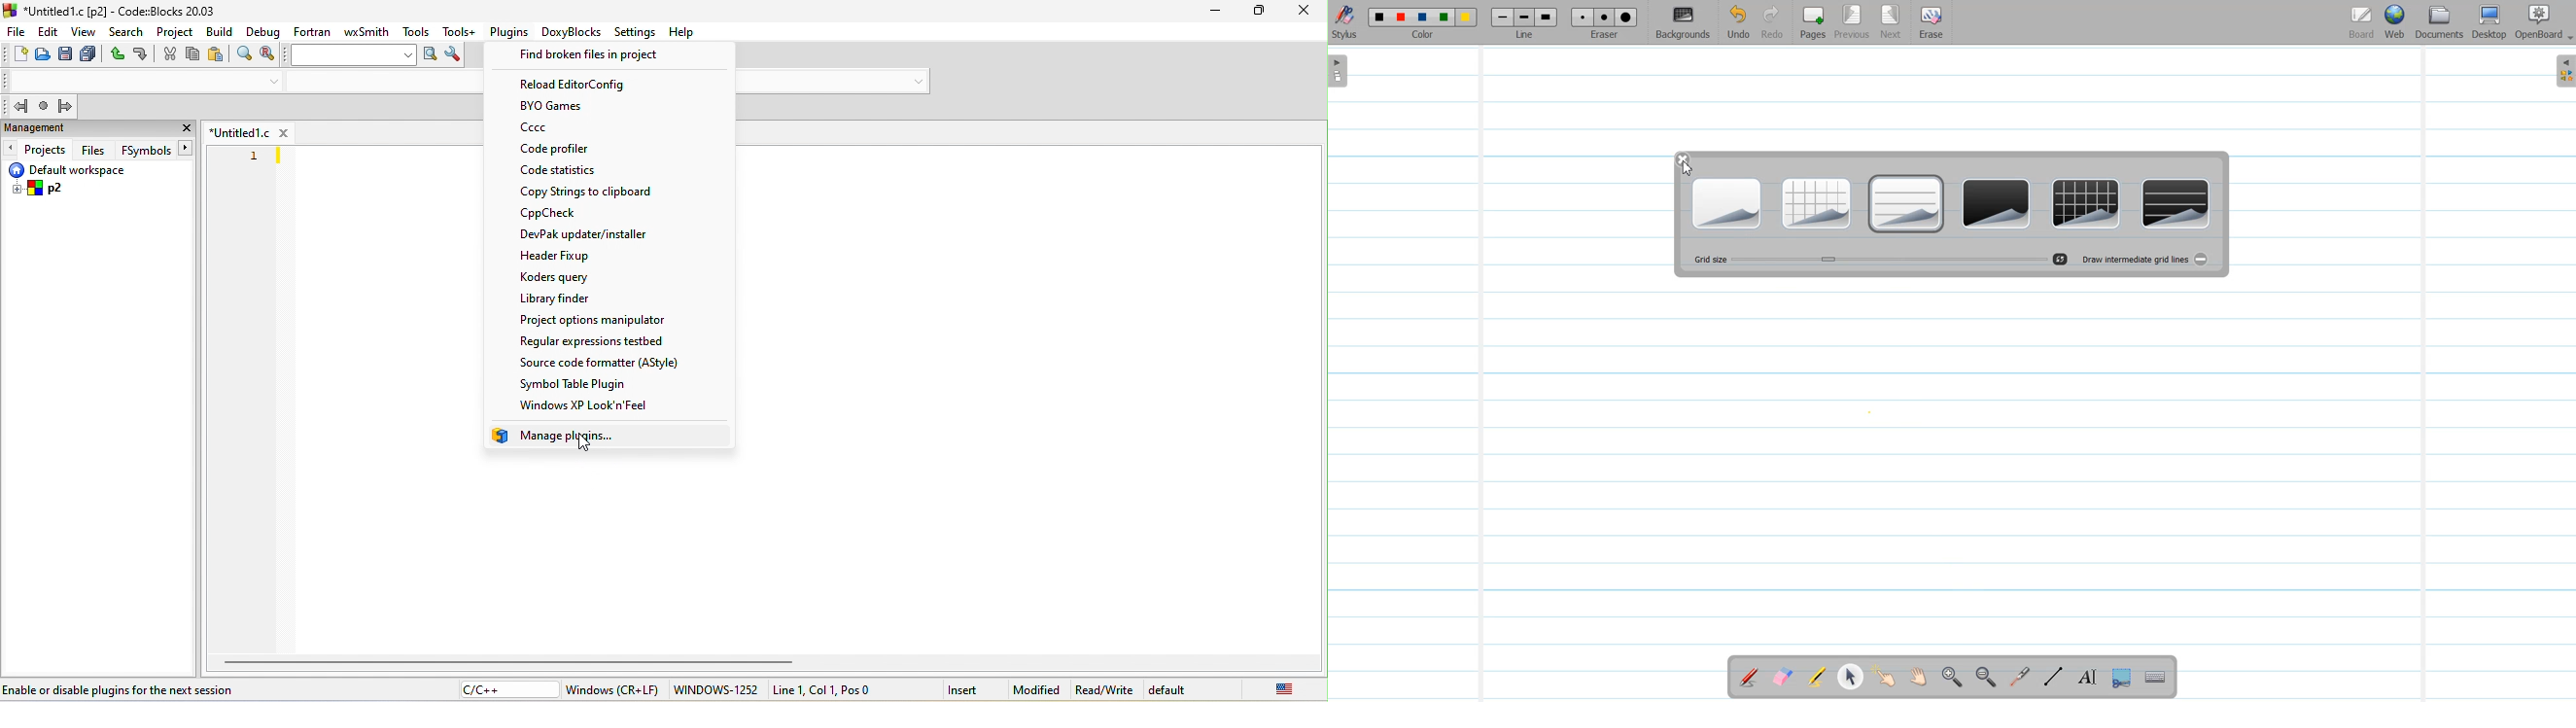 The height and width of the screenshot is (728, 2576). What do you see at coordinates (609, 341) in the screenshot?
I see `regular expressions testbed` at bounding box center [609, 341].